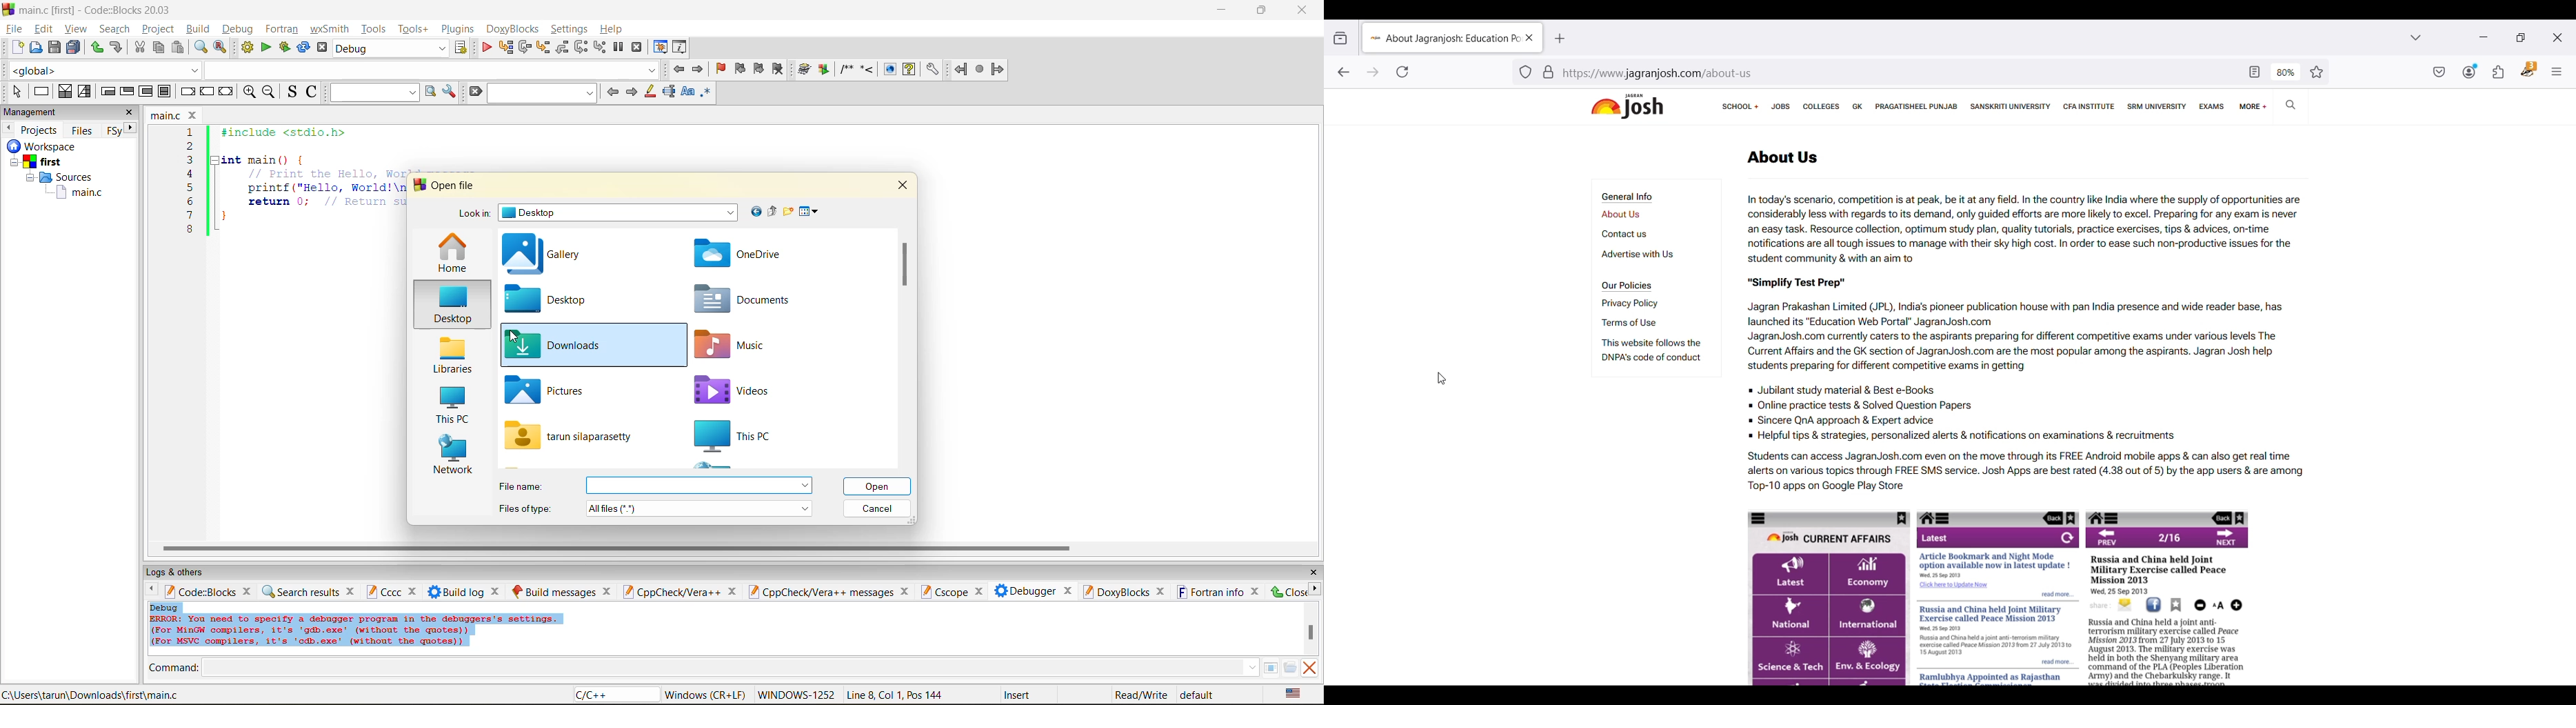  What do you see at coordinates (77, 28) in the screenshot?
I see `view` at bounding box center [77, 28].